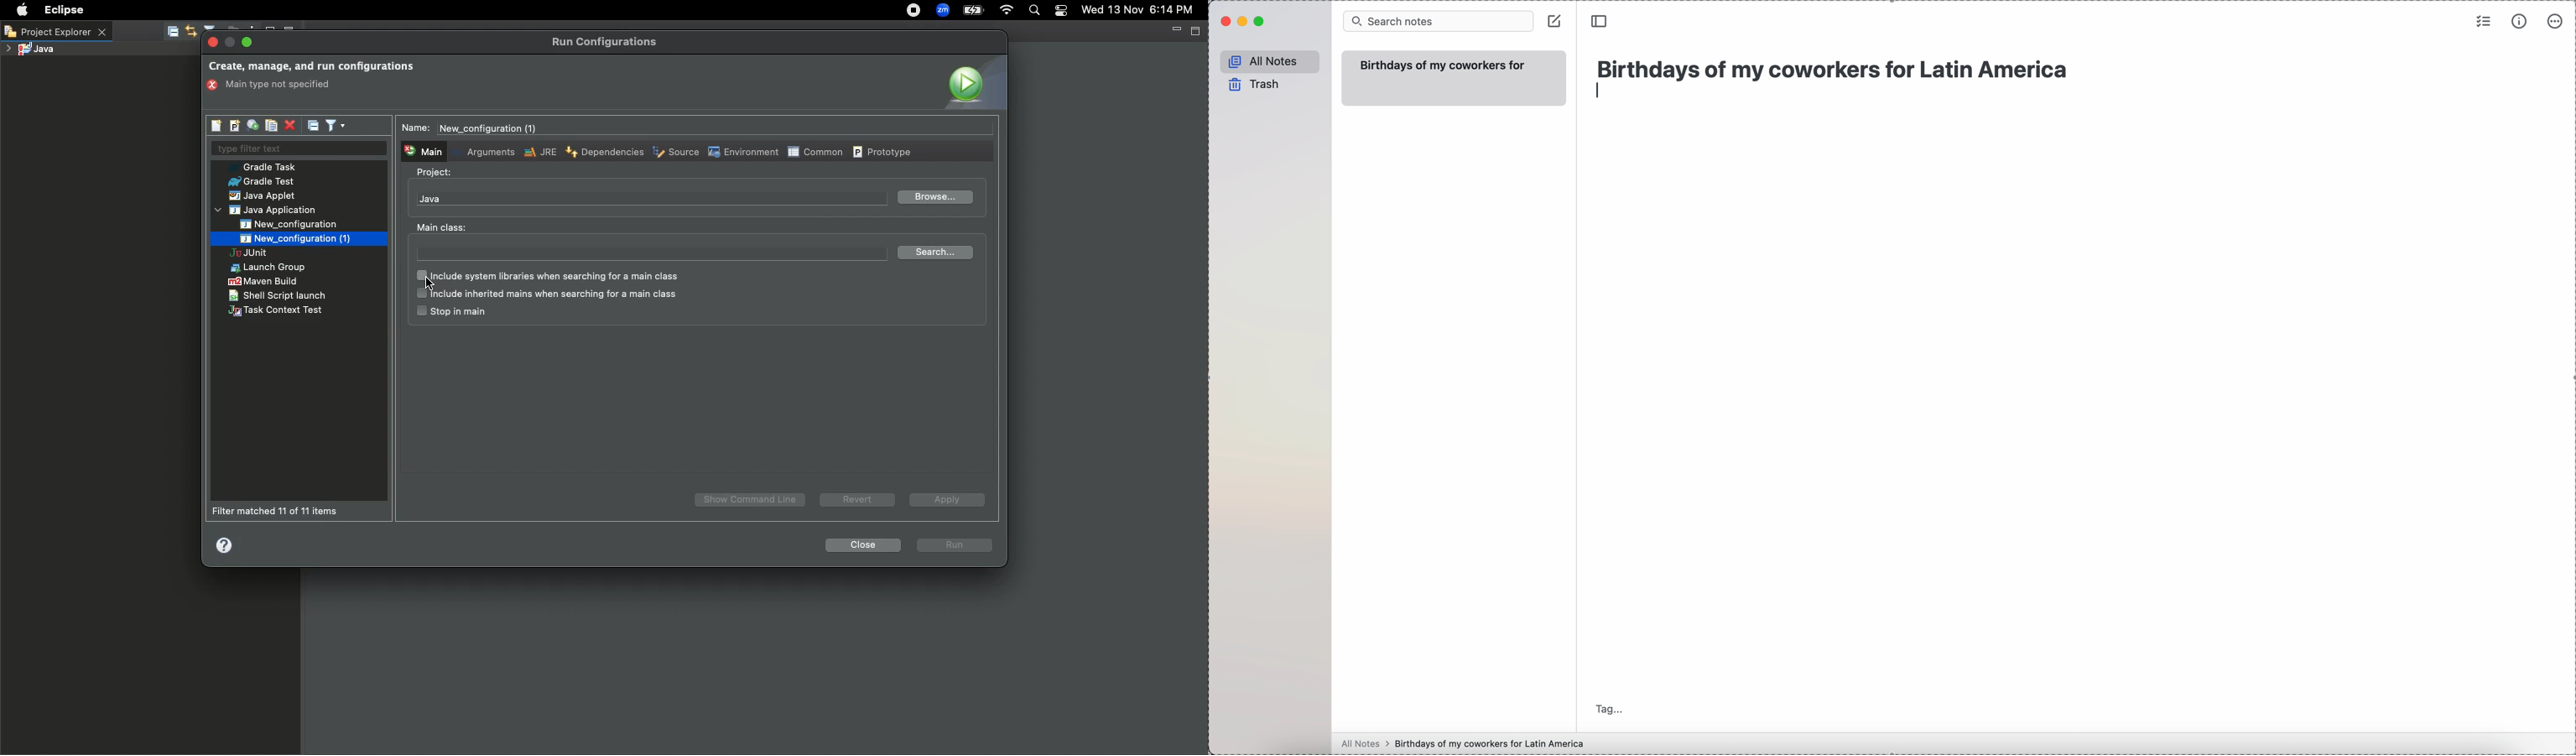 The image size is (2576, 756). What do you see at coordinates (430, 199) in the screenshot?
I see `Java` at bounding box center [430, 199].